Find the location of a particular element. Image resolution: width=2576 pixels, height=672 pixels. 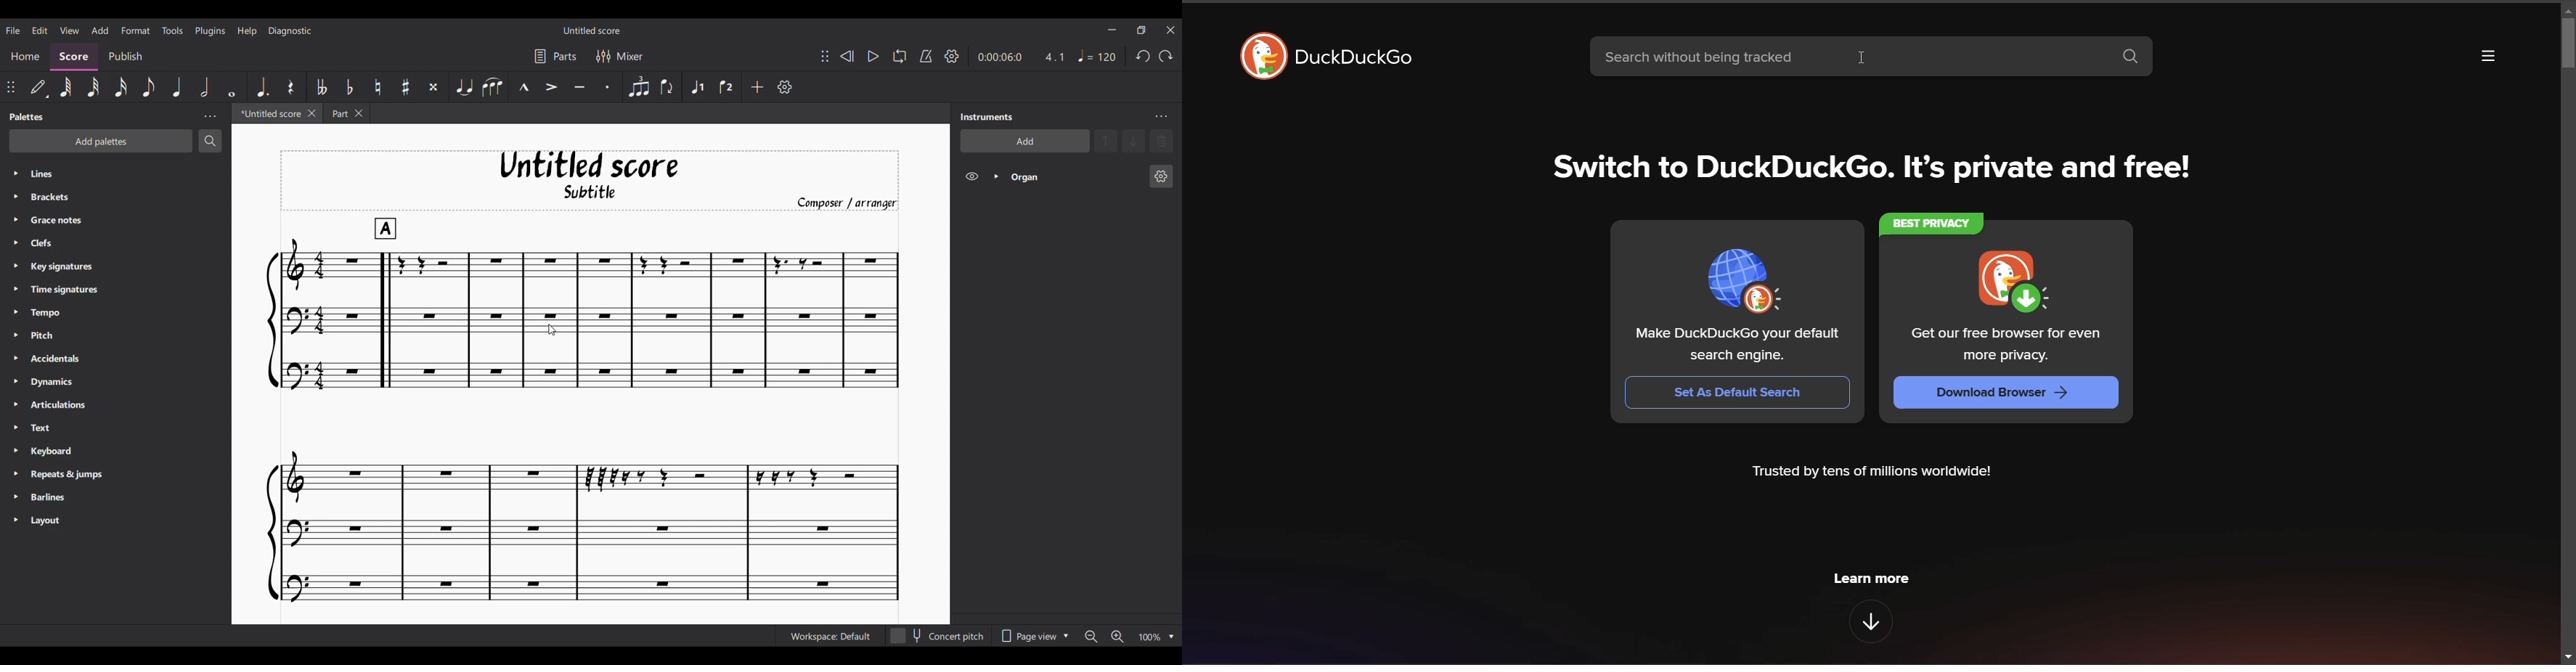

Move down is located at coordinates (1133, 141).